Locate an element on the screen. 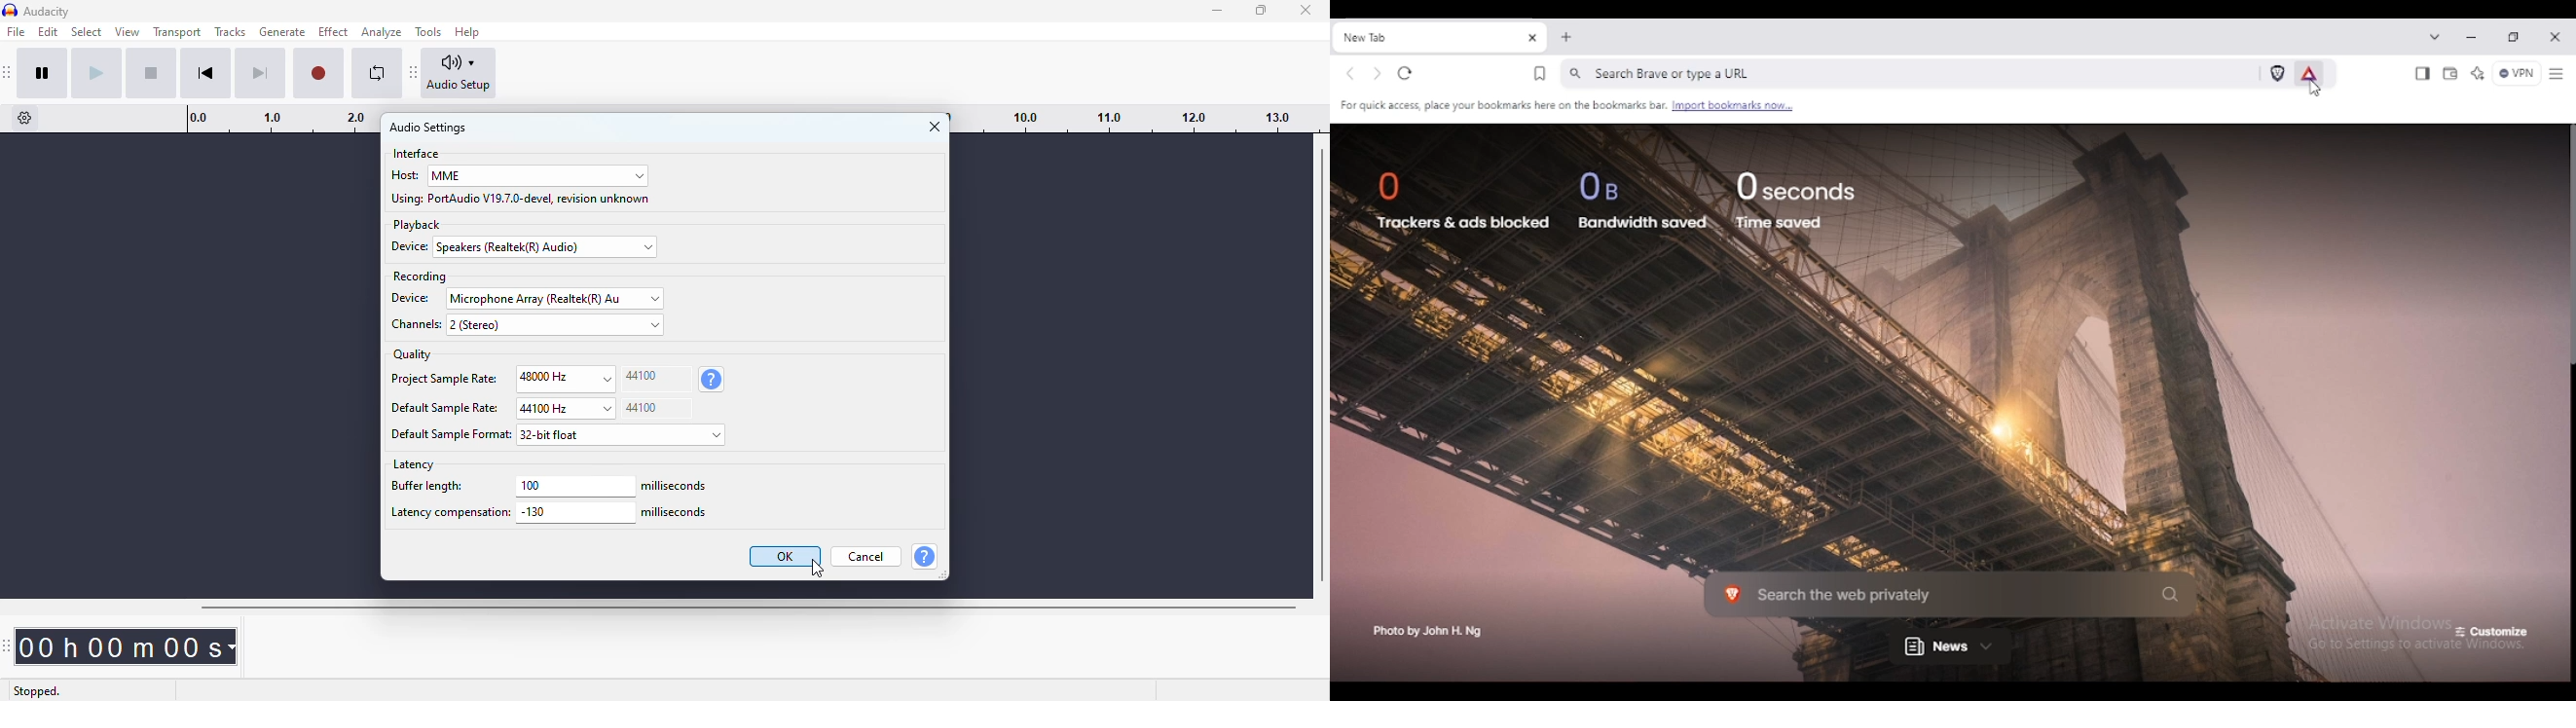 This screenshot has width=2576, height=728. sidebar settings is located at coordinates (2557, 75).